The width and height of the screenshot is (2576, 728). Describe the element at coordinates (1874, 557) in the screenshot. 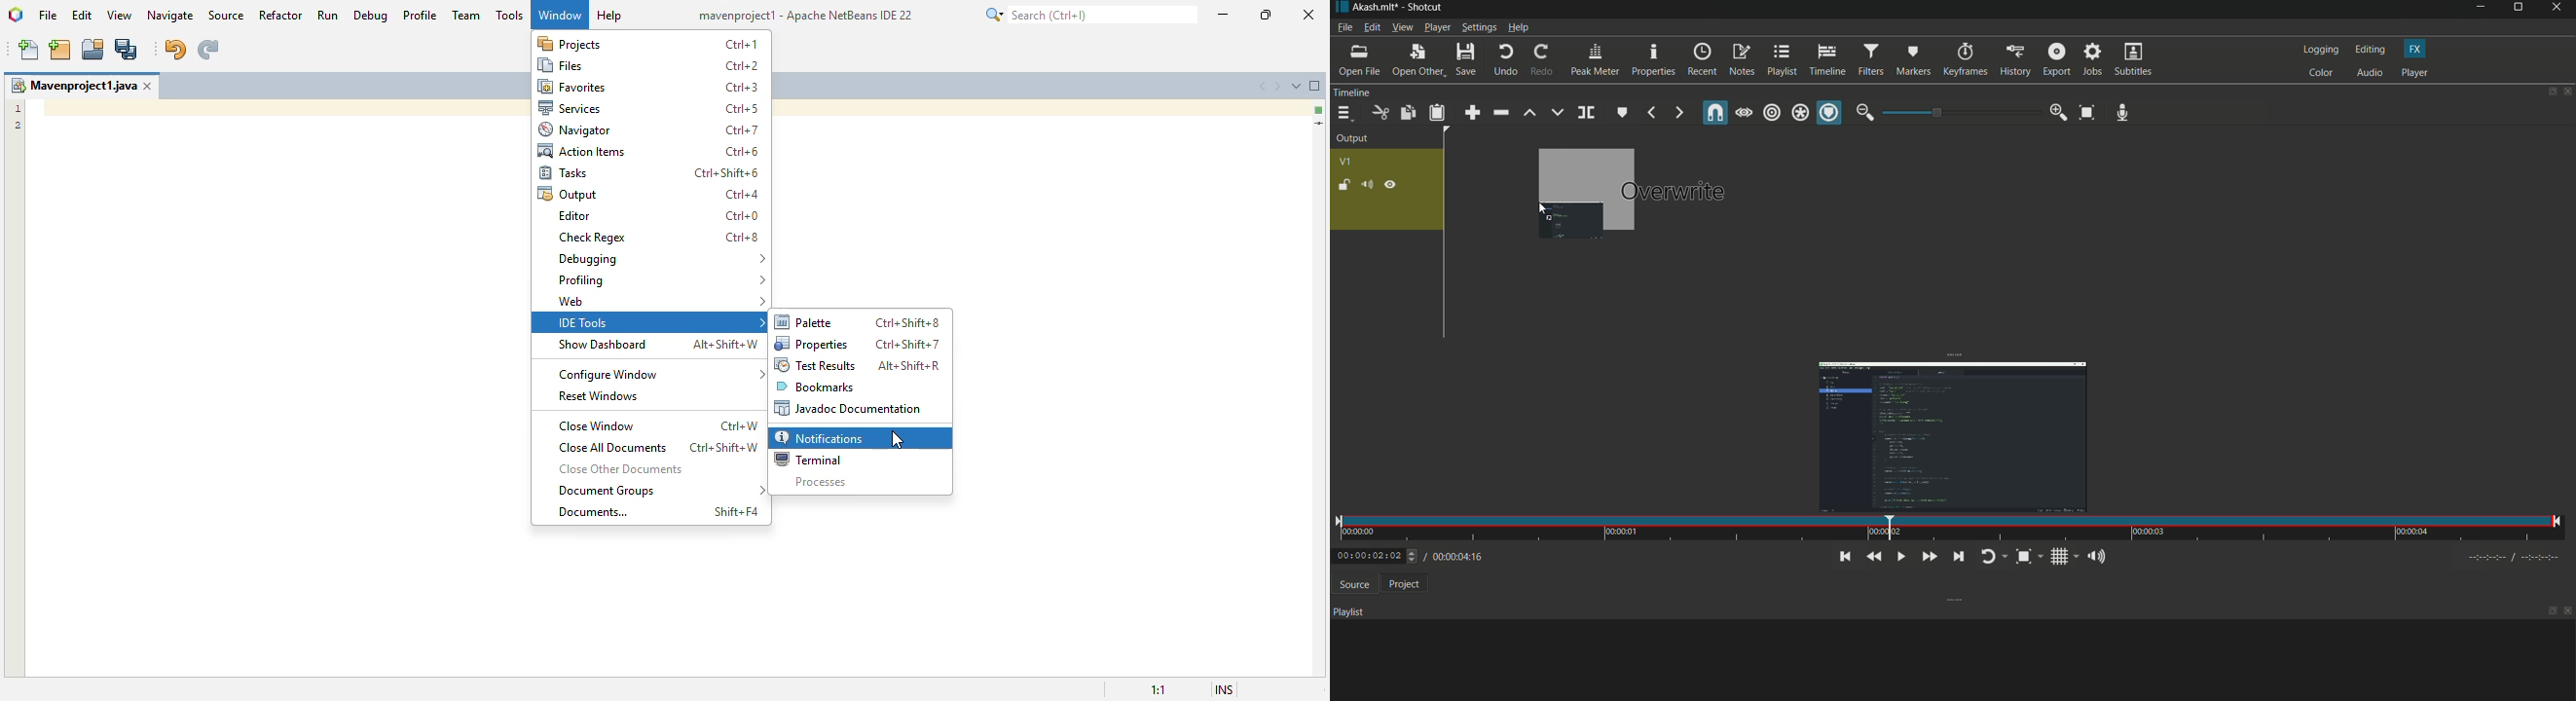

I see `quickly play backward` at that location.